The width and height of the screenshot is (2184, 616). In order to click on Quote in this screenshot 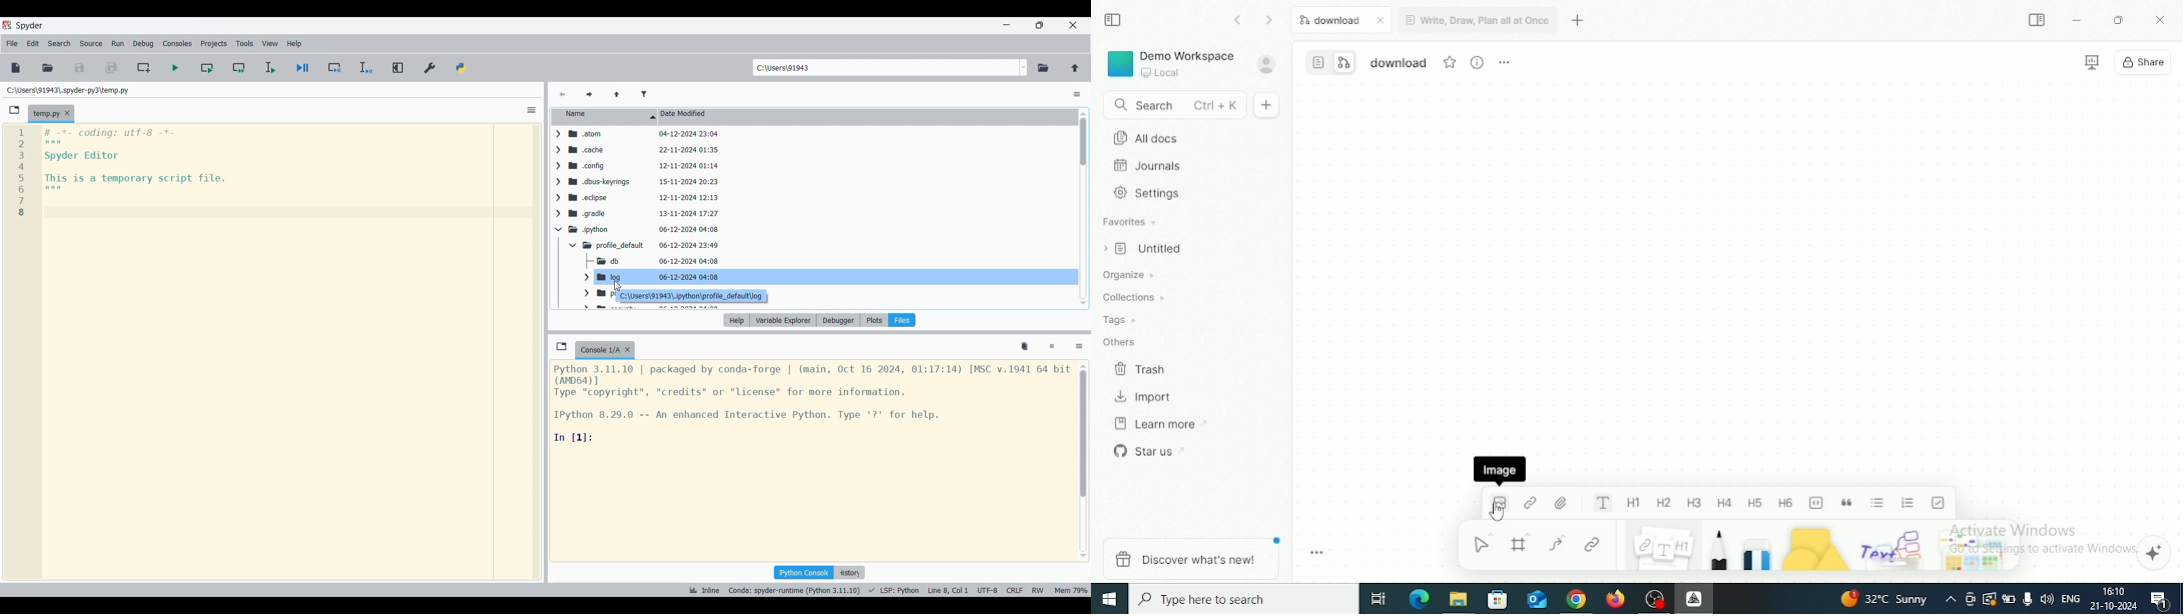, I will do `click(1848, 503)`.